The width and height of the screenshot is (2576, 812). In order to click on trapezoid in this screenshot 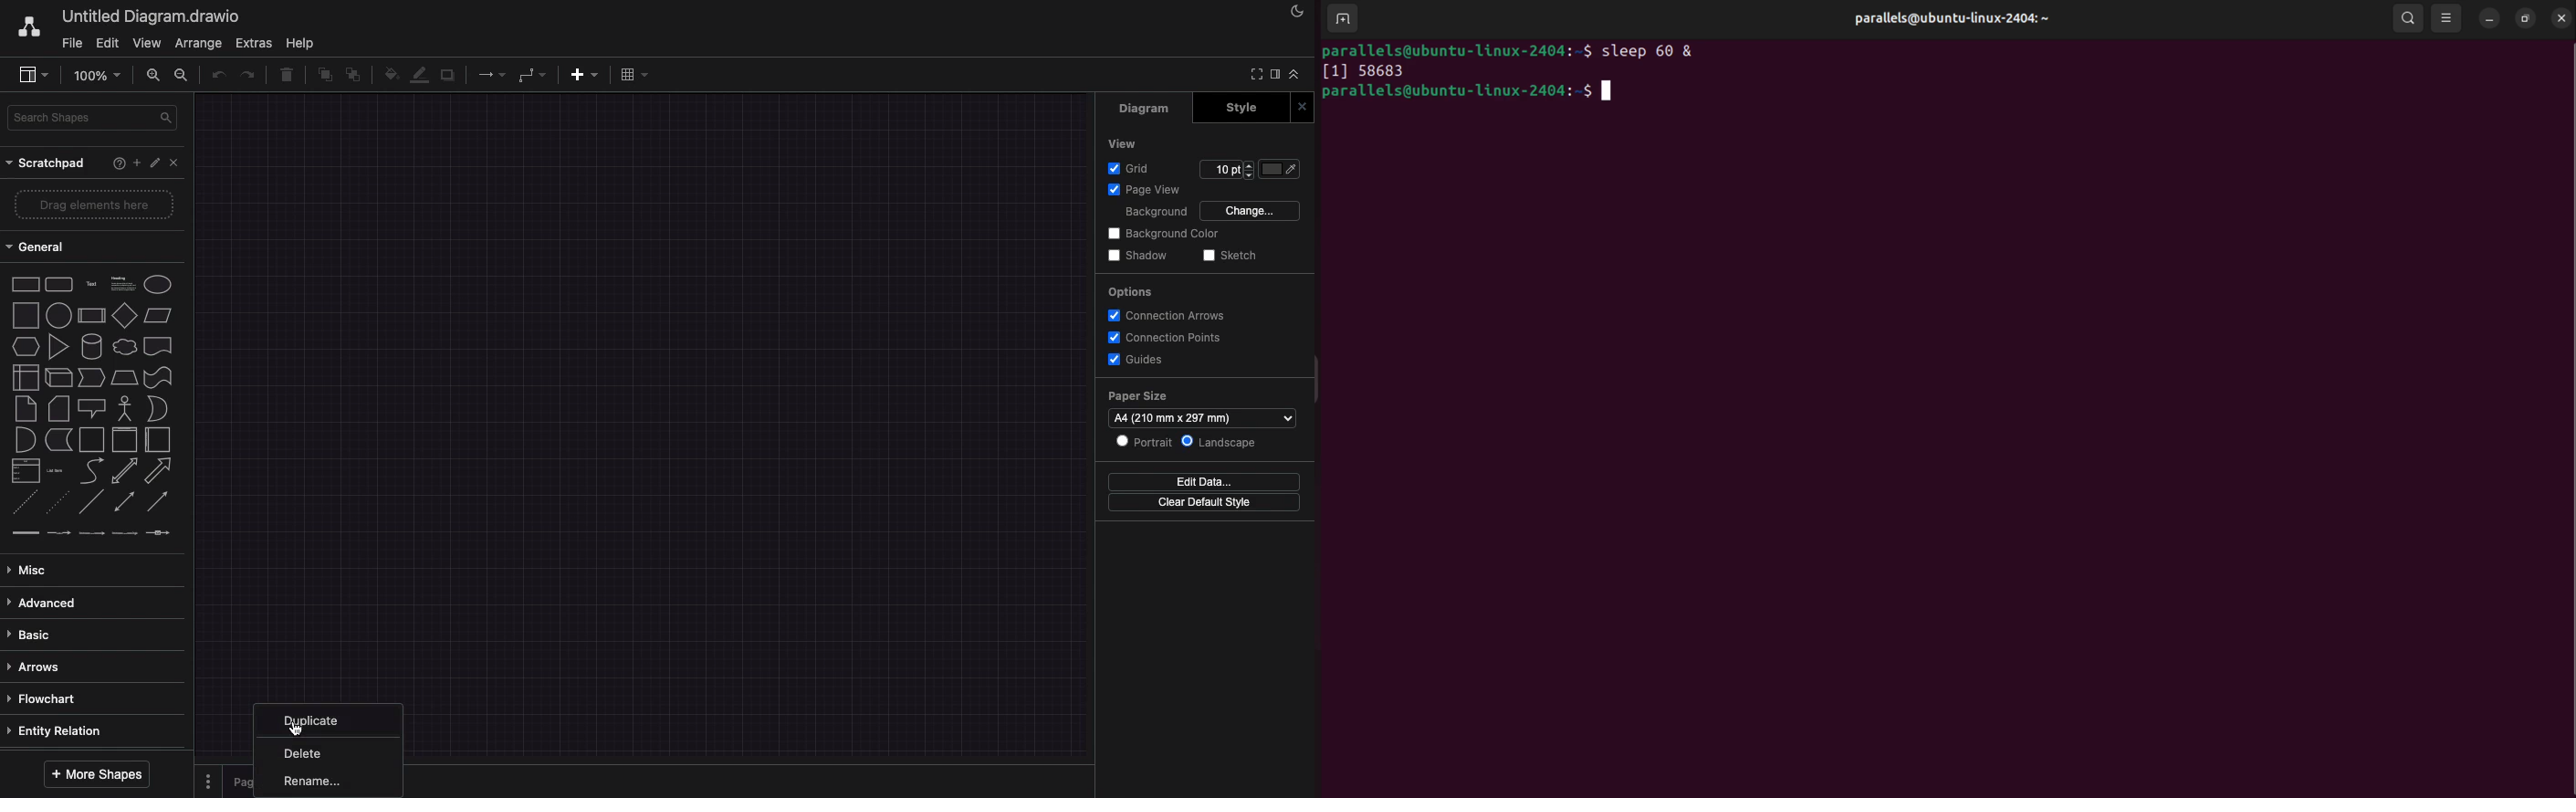, I will do `click(124, 378)`.